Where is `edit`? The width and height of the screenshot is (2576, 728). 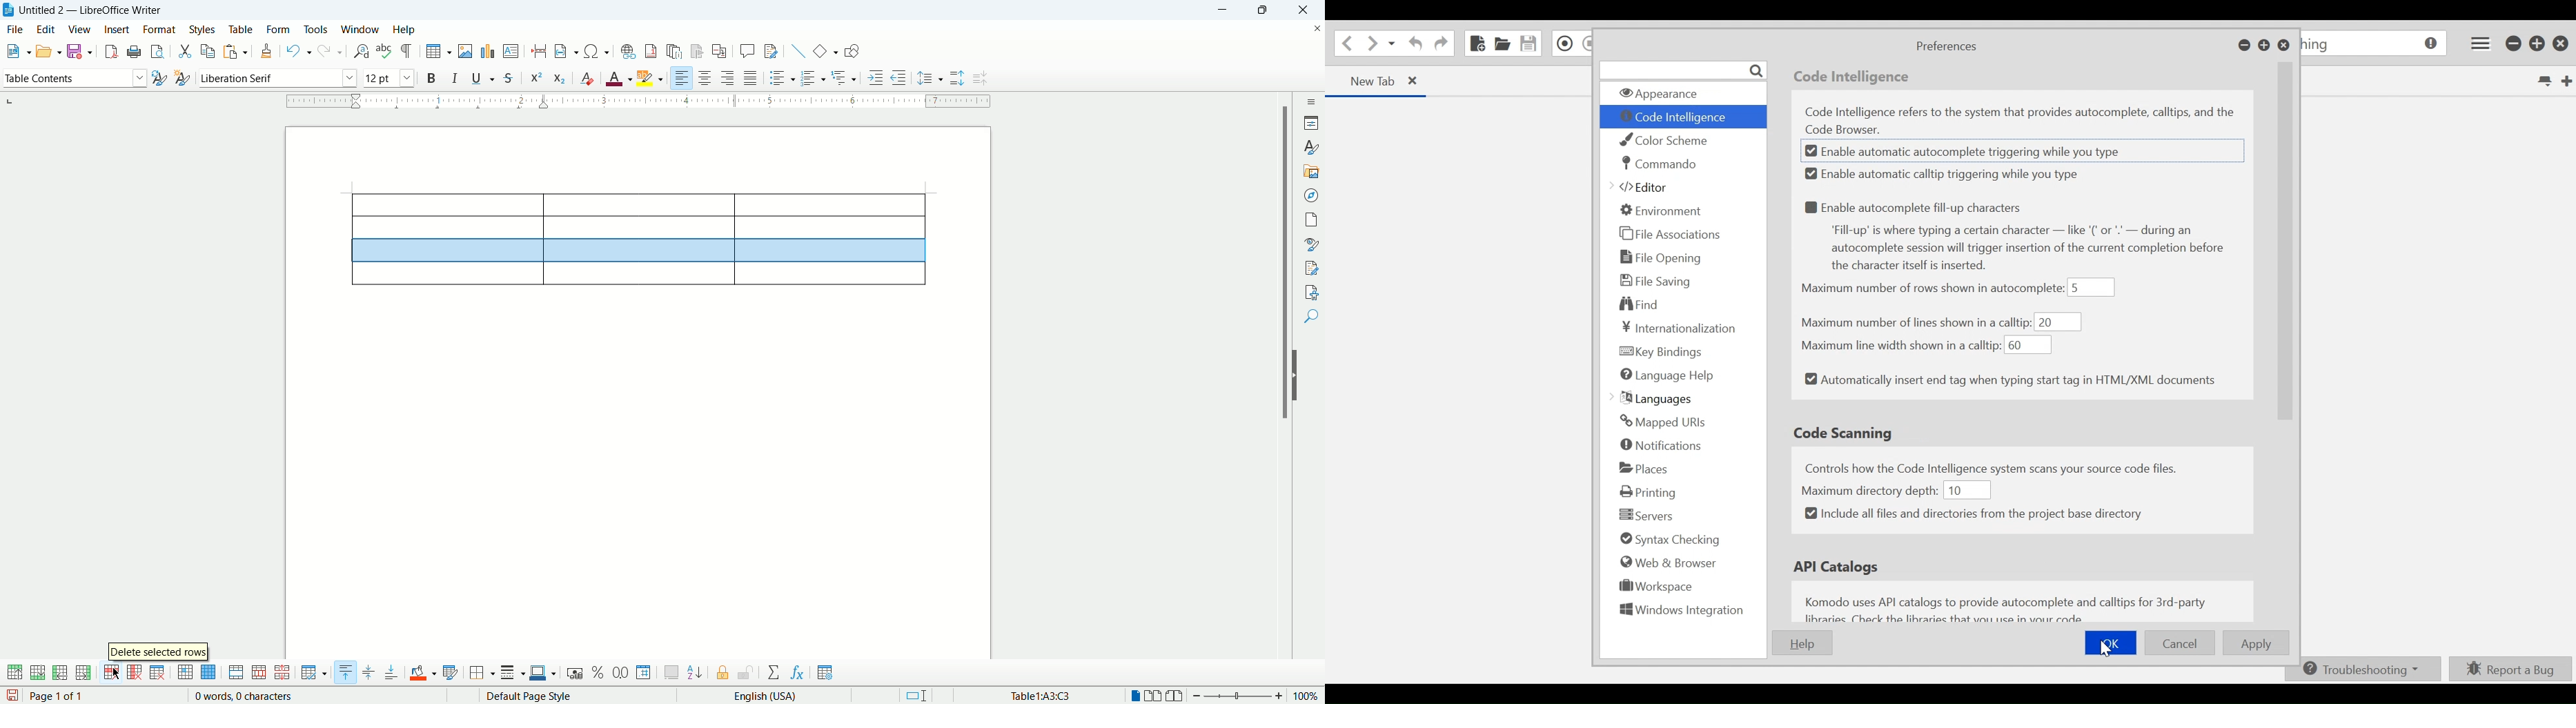 edit is located at coordinates (46, 30).